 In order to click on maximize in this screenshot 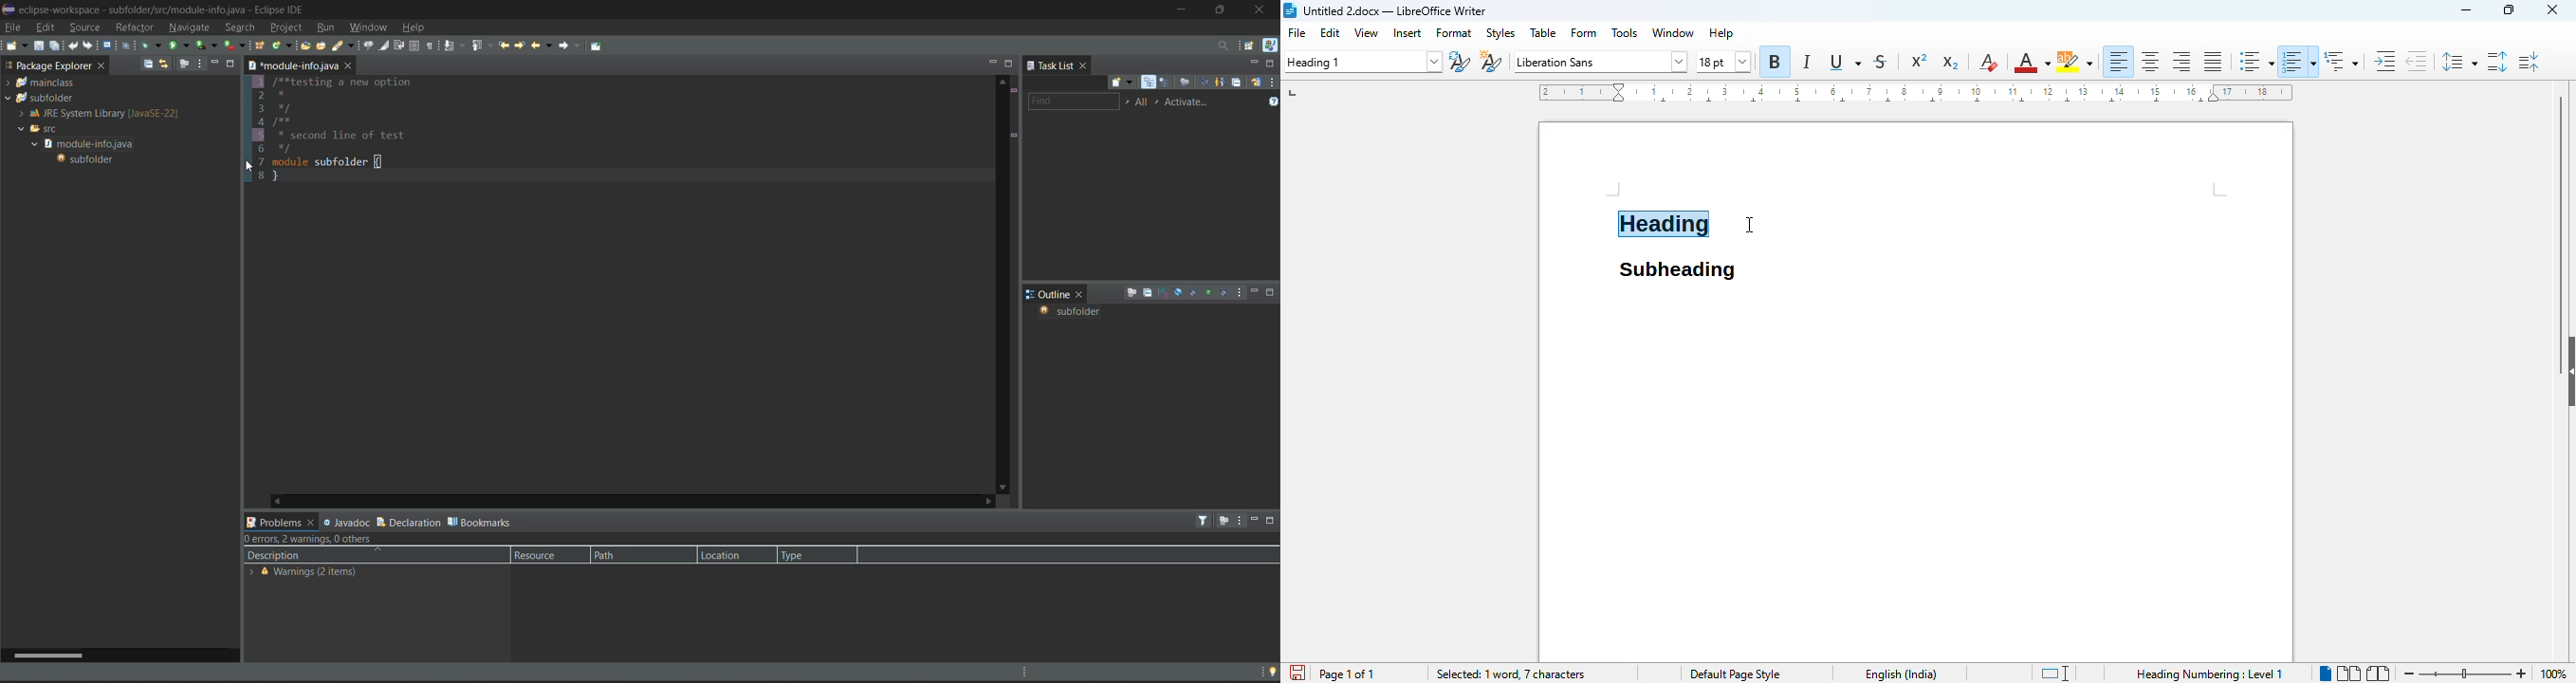, I will do `click(1271, 293)`.